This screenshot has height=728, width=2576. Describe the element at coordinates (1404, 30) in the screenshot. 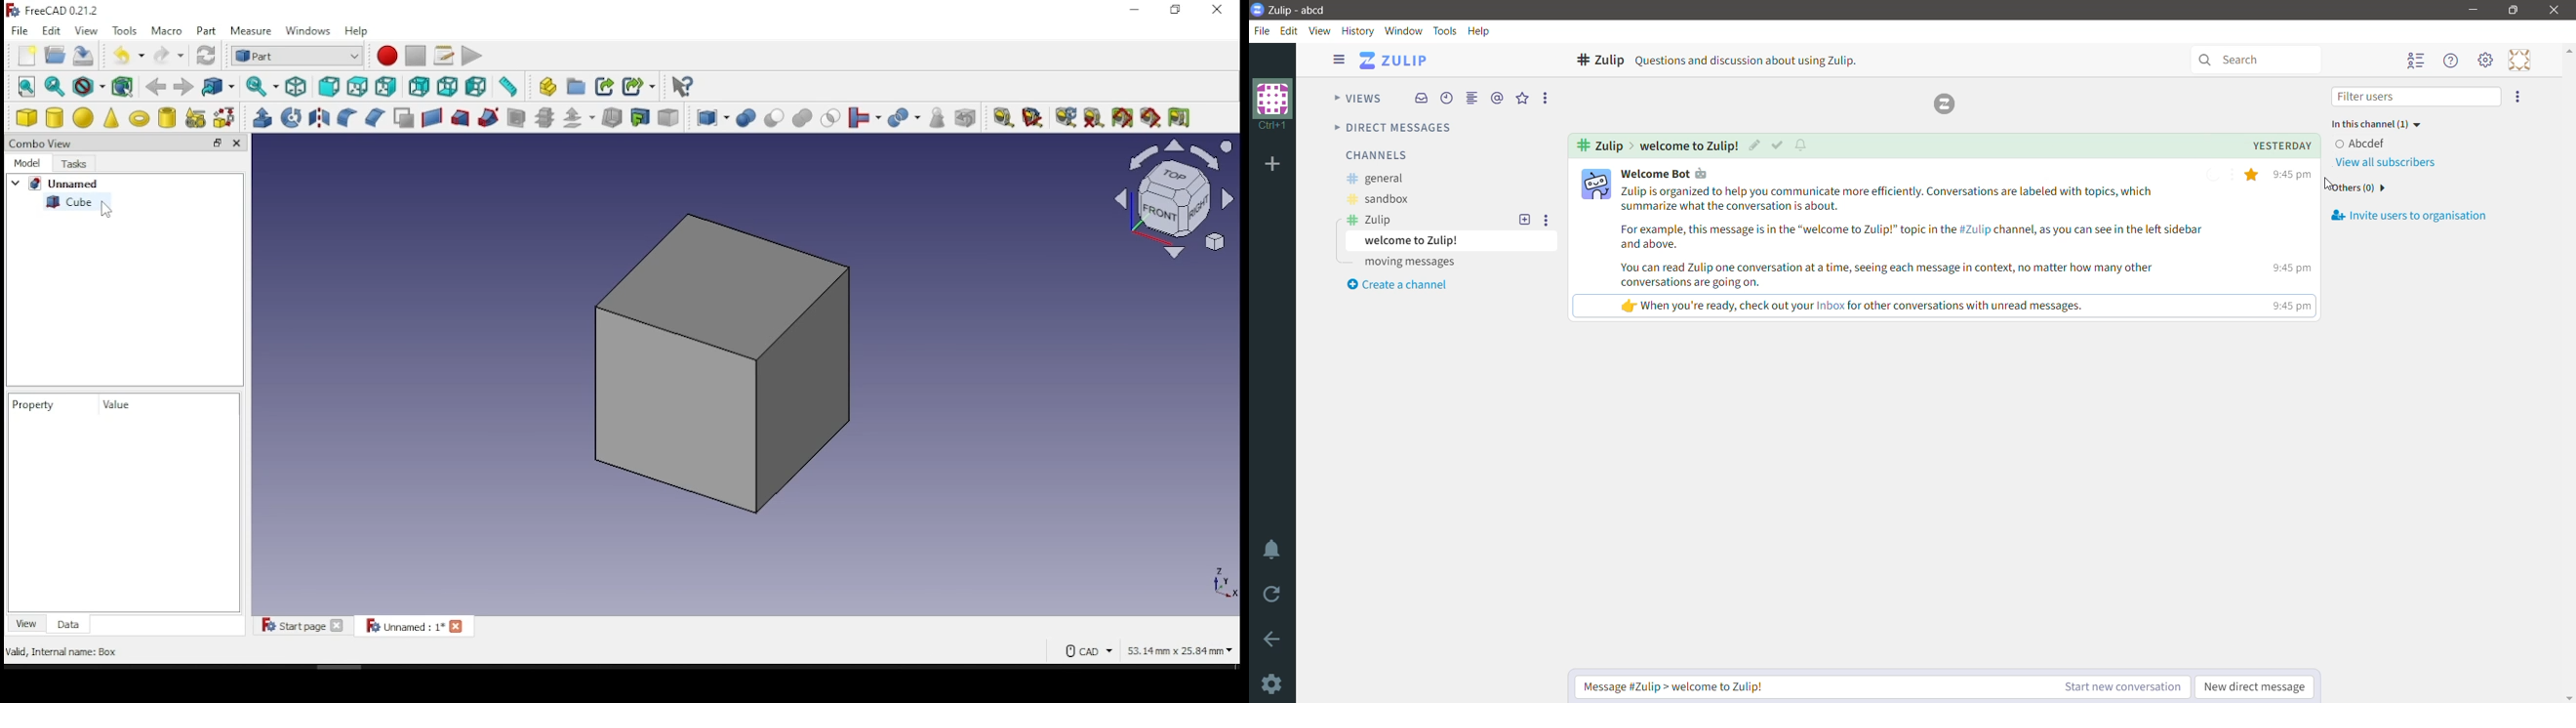

I see `Window` at that location.